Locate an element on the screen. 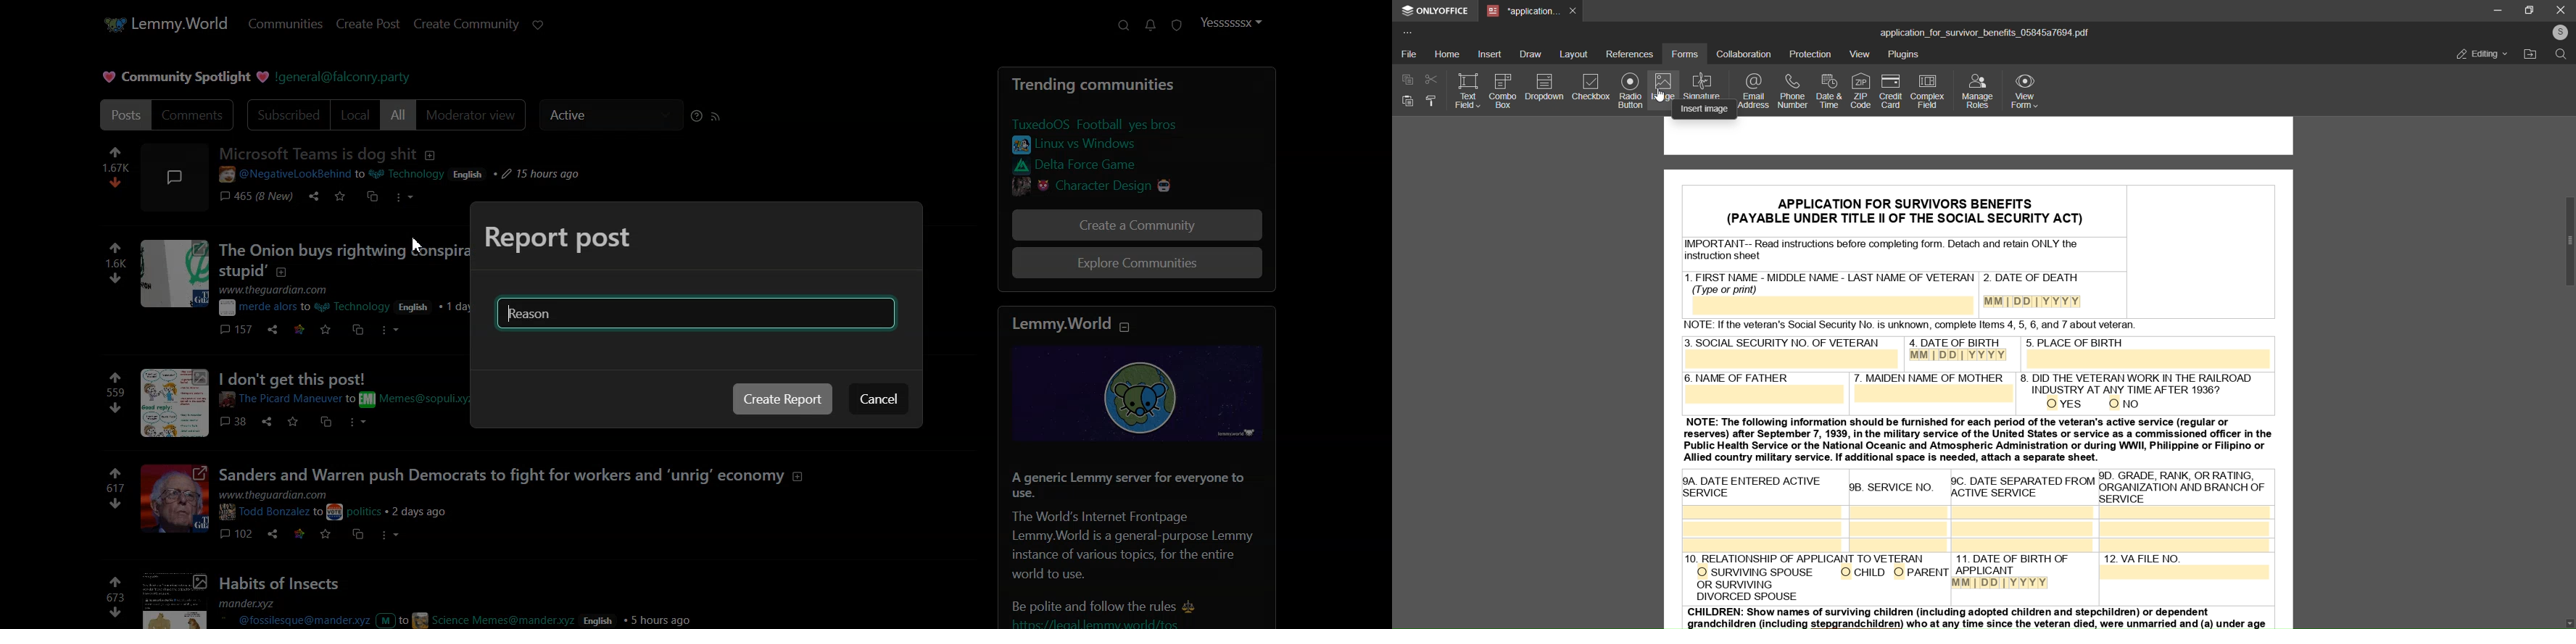 The height and width of the screenshot is (644, 2576). zip code is located at coordinates (1859, 89).